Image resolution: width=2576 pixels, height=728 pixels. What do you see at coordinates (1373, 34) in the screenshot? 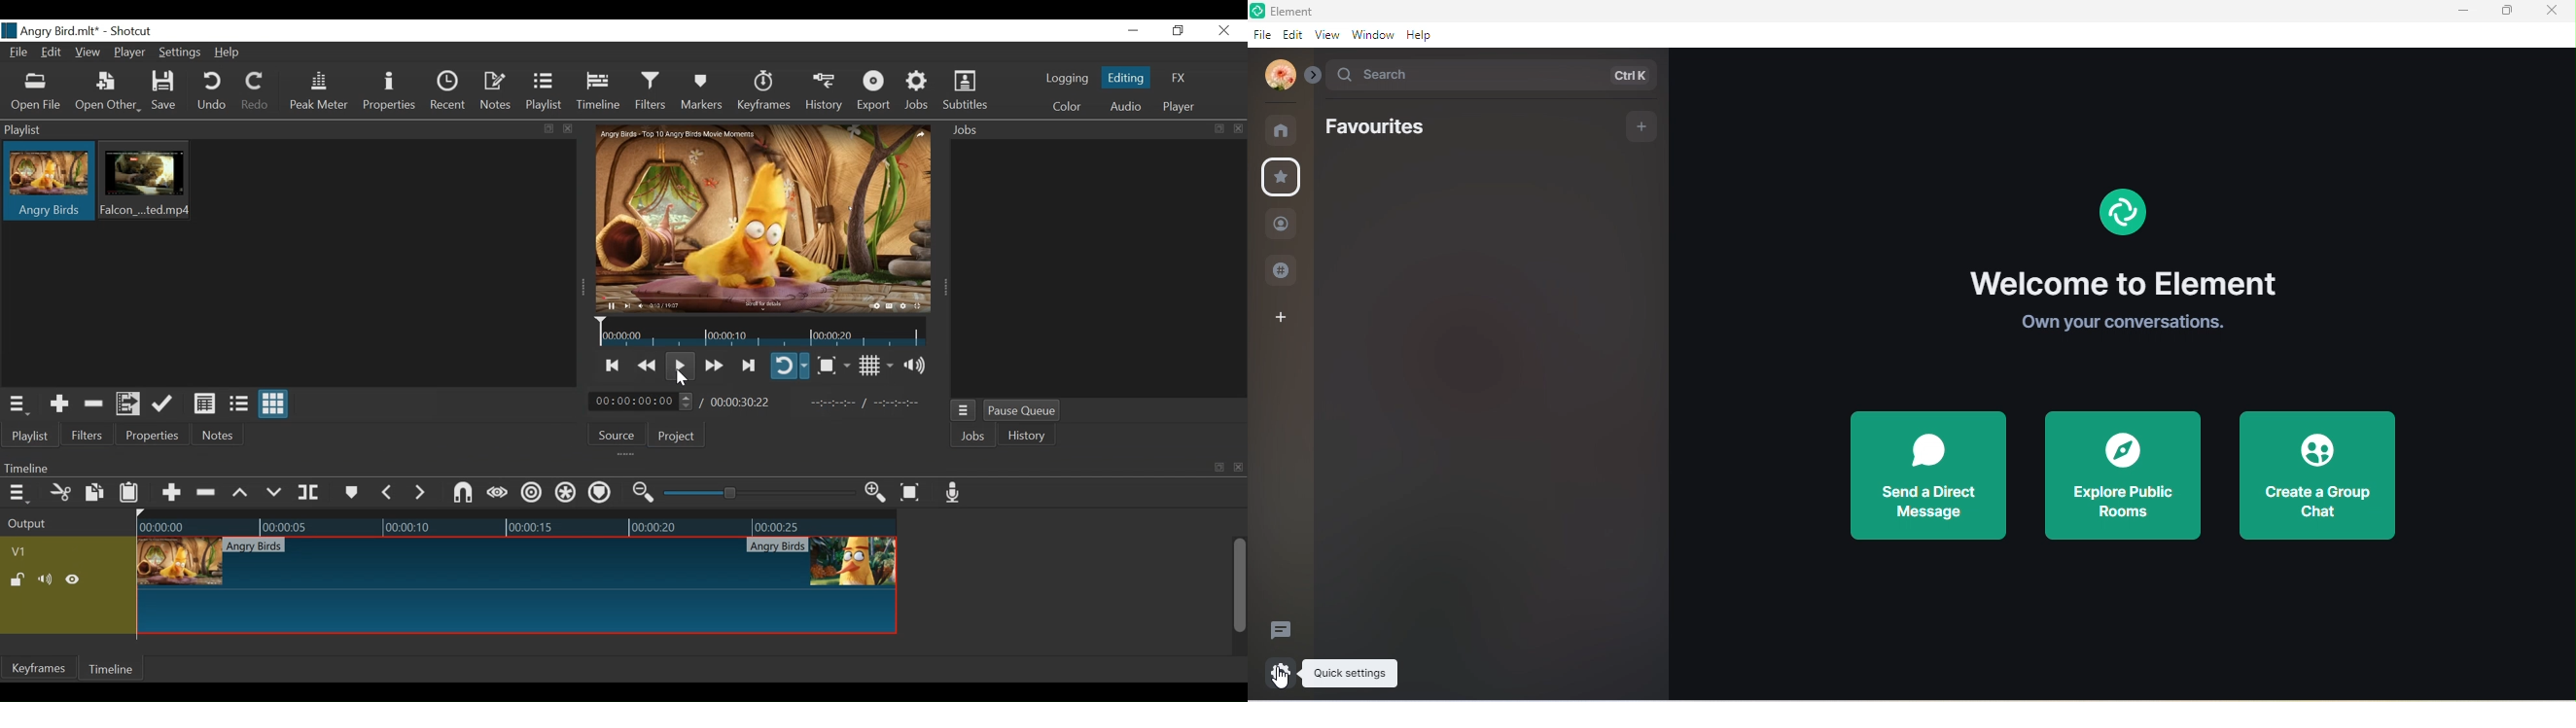
I see `window` at bounding box center [1373, 34].